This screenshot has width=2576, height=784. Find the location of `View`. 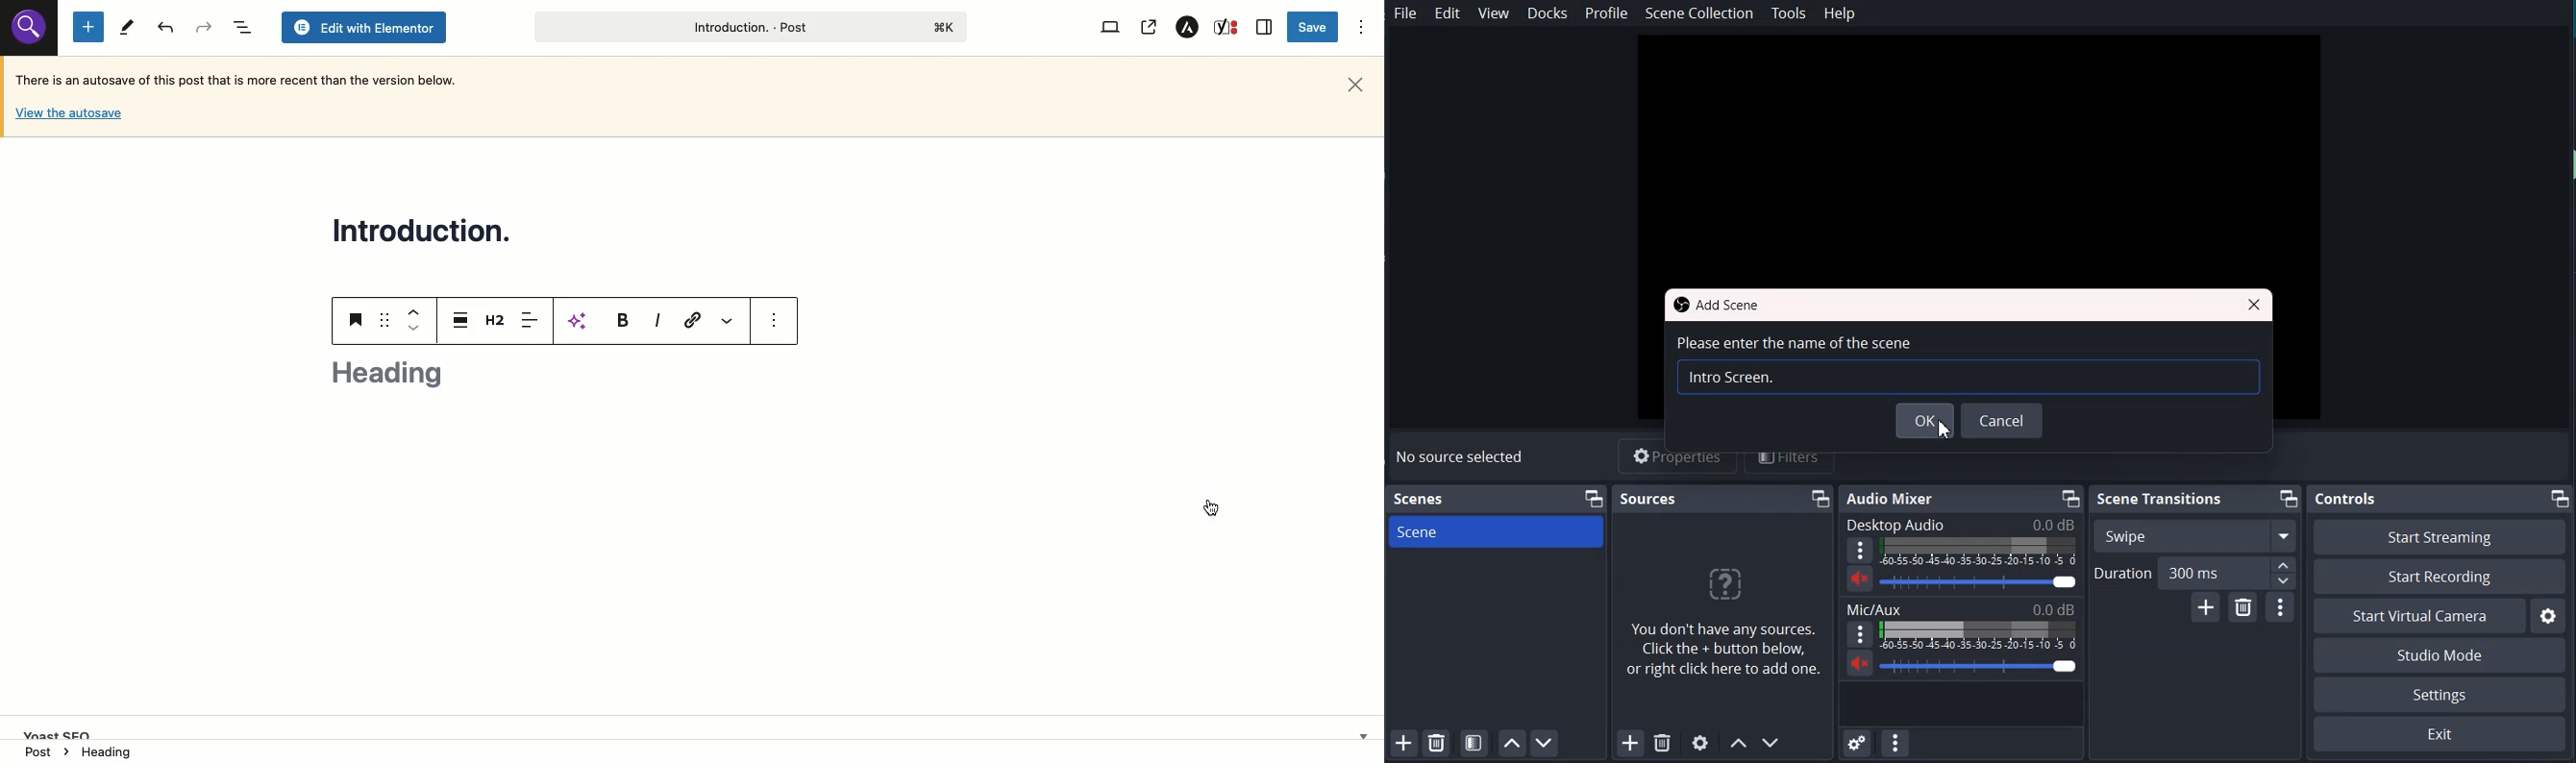

View is located at coordinates (1495, 13).